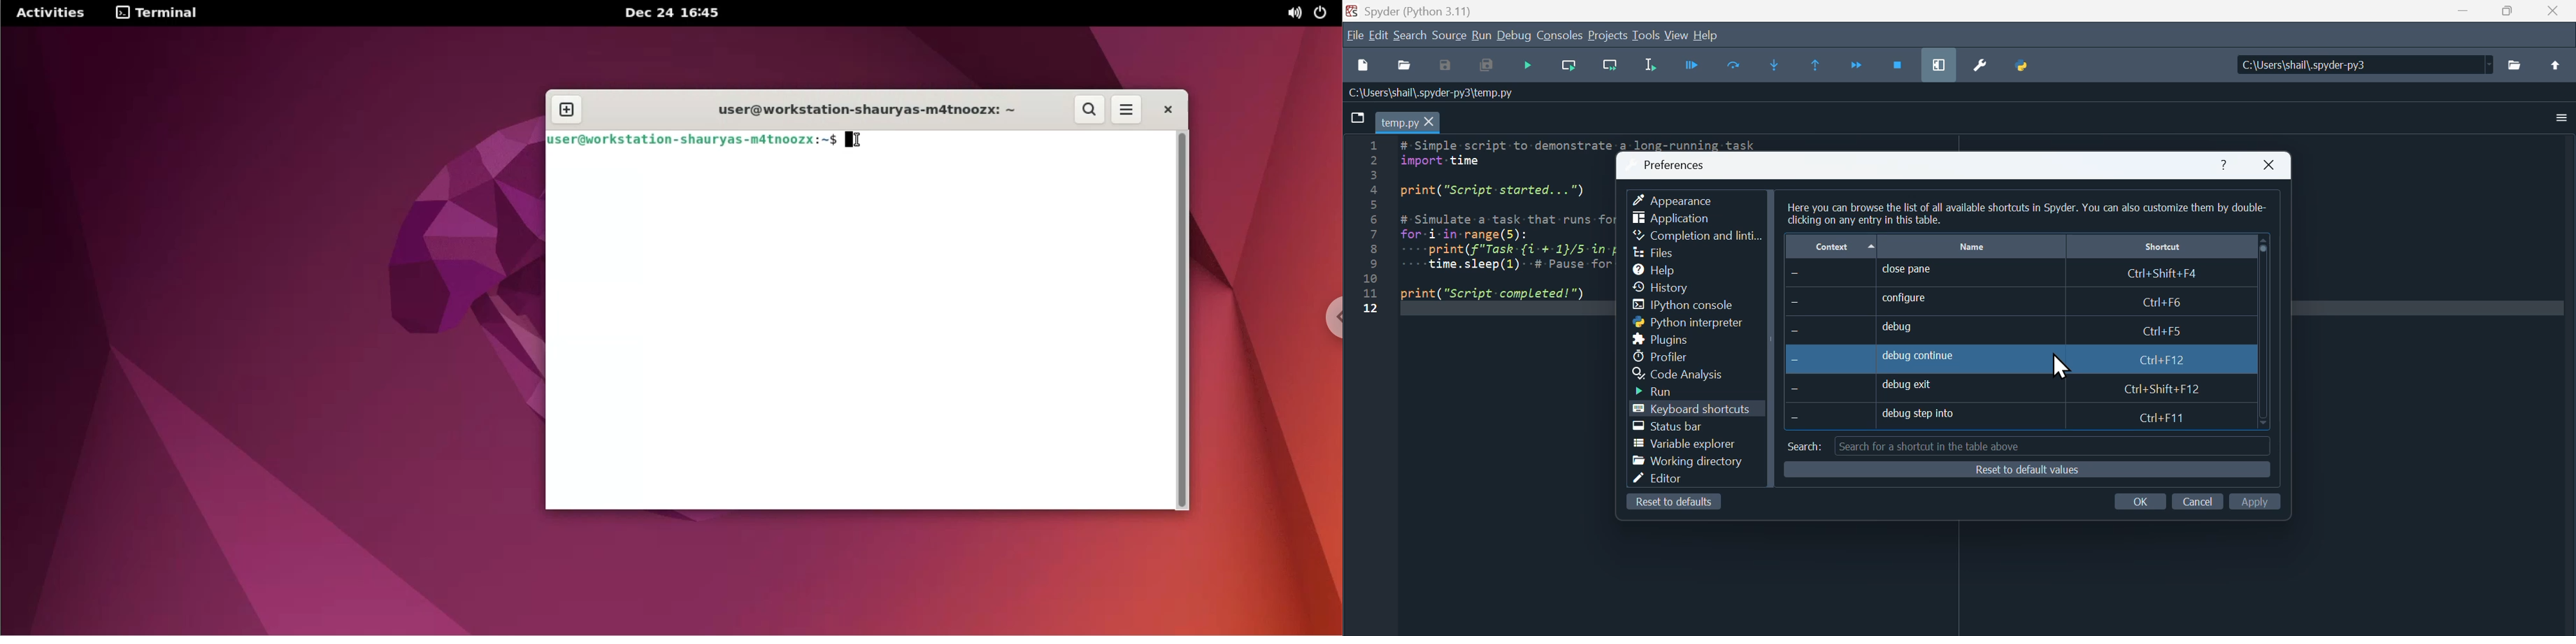 This screenshot has height=644, width=2576. I want to click on Run selection, so click(1652, 69).